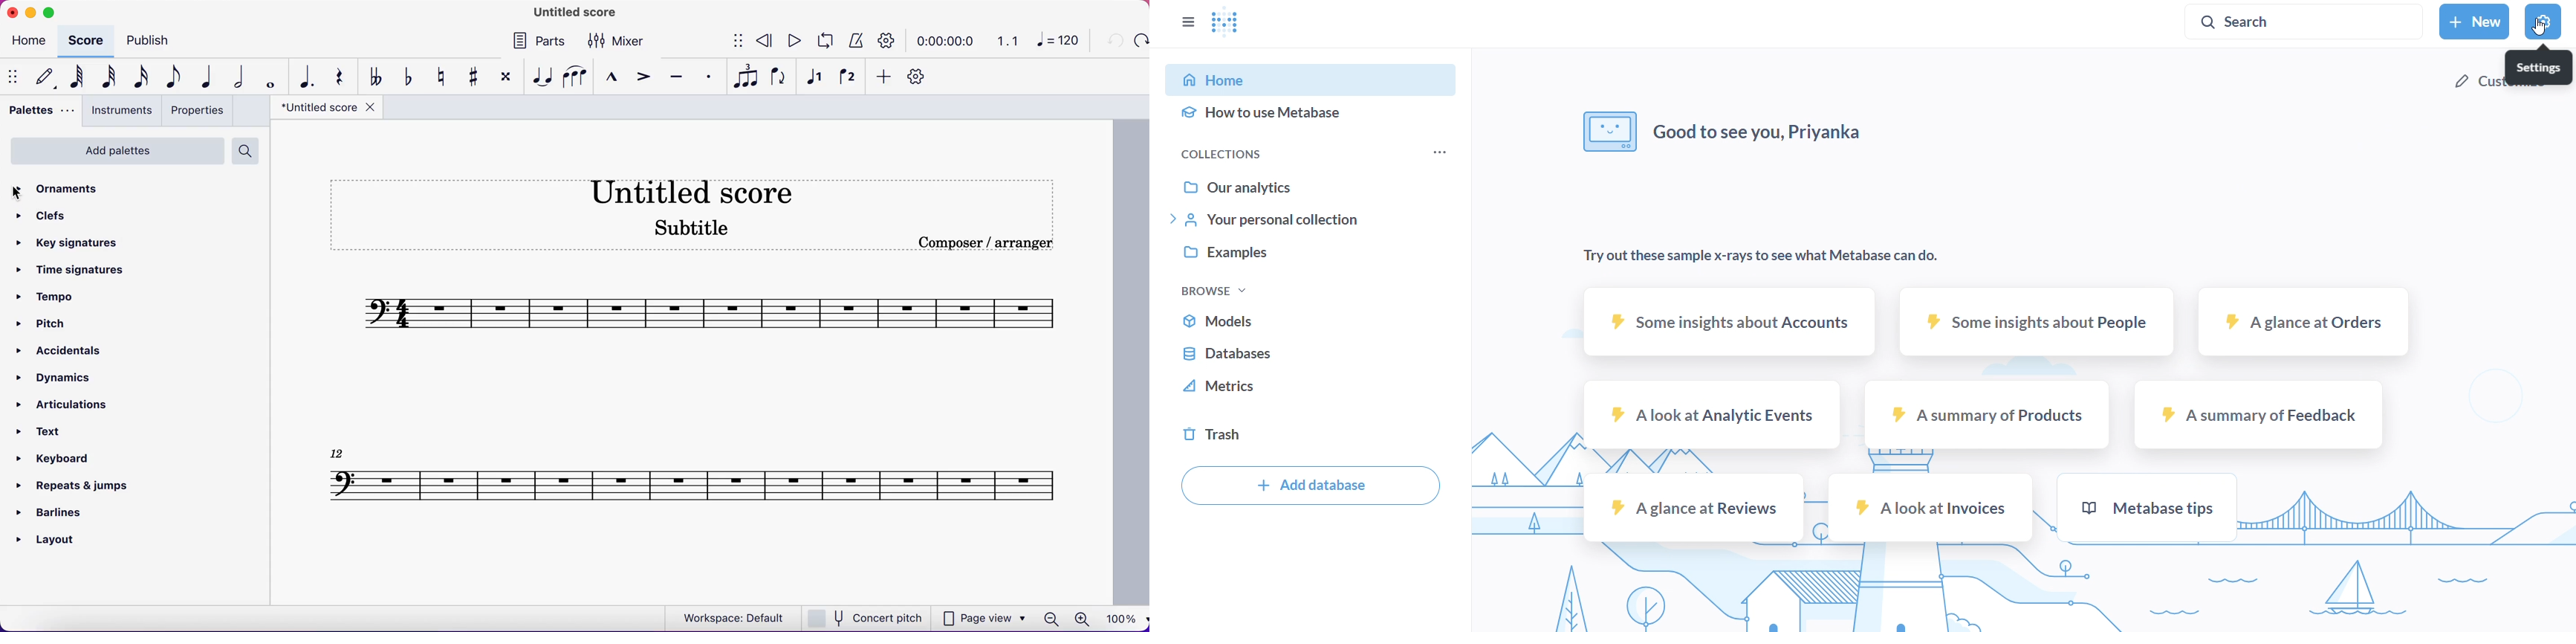 Image resolution: width=2576 pixels, height=644 pixels. I want to click on augmentation dot, so click(304, 76).